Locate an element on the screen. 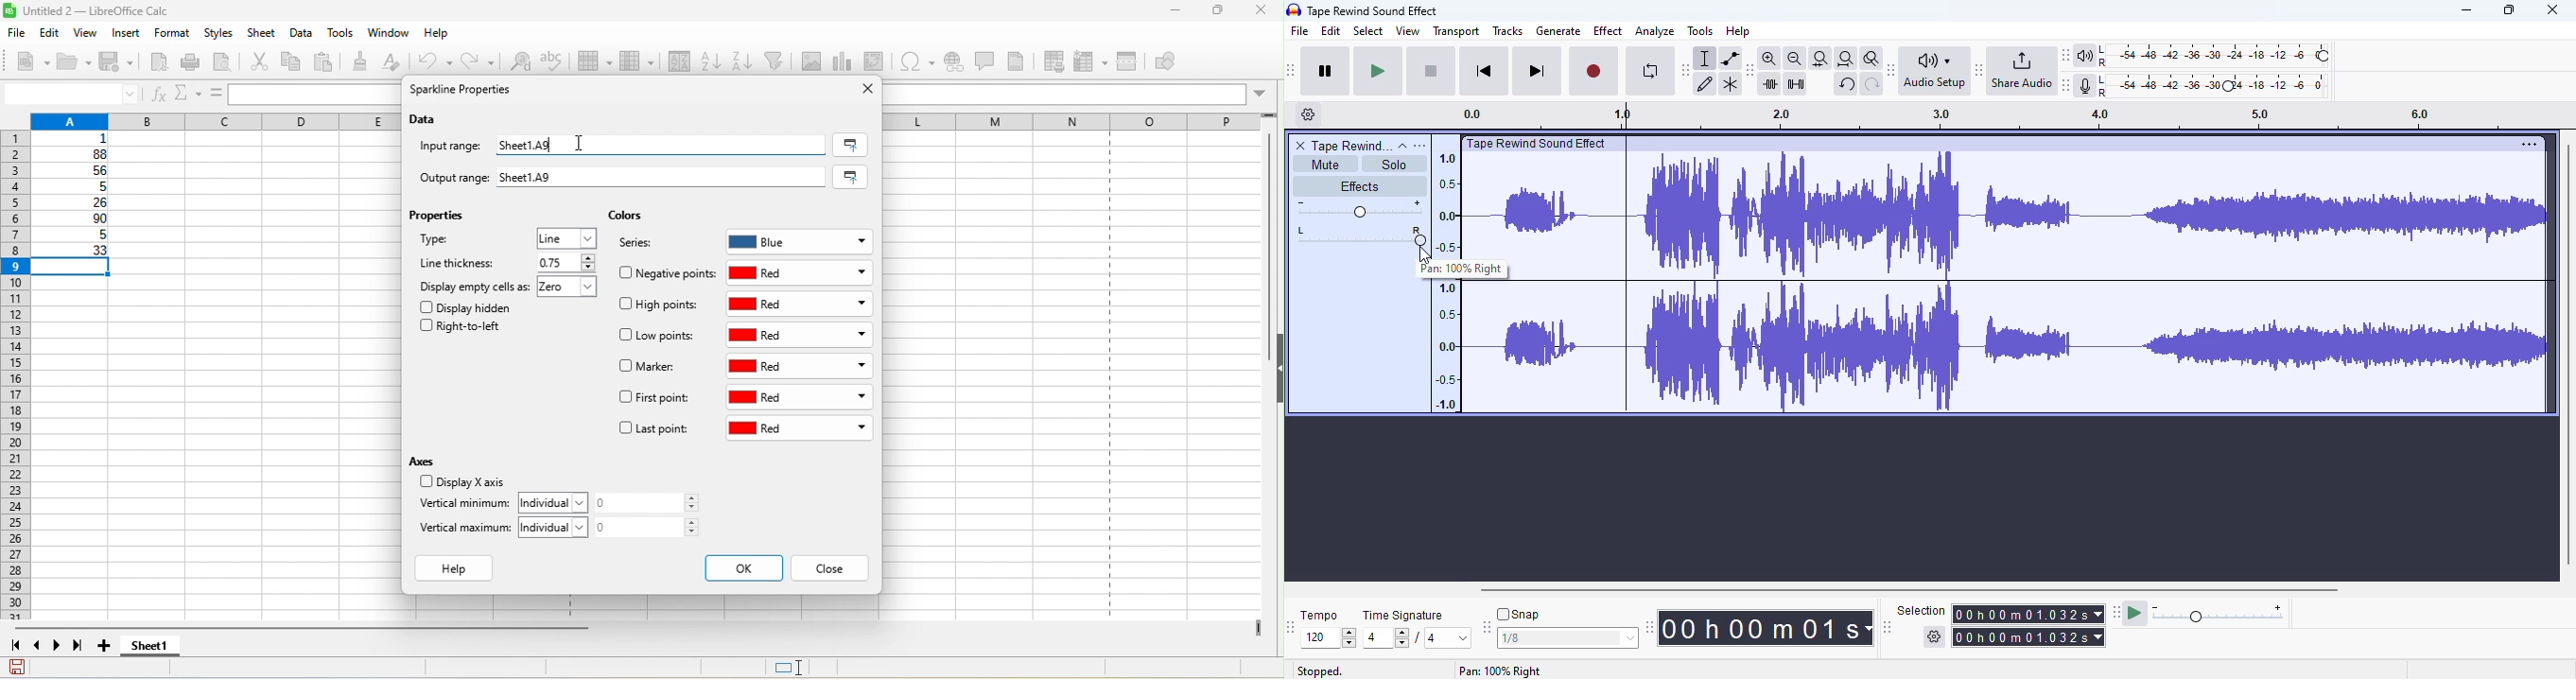  individual is located at coordinates (559, 527).